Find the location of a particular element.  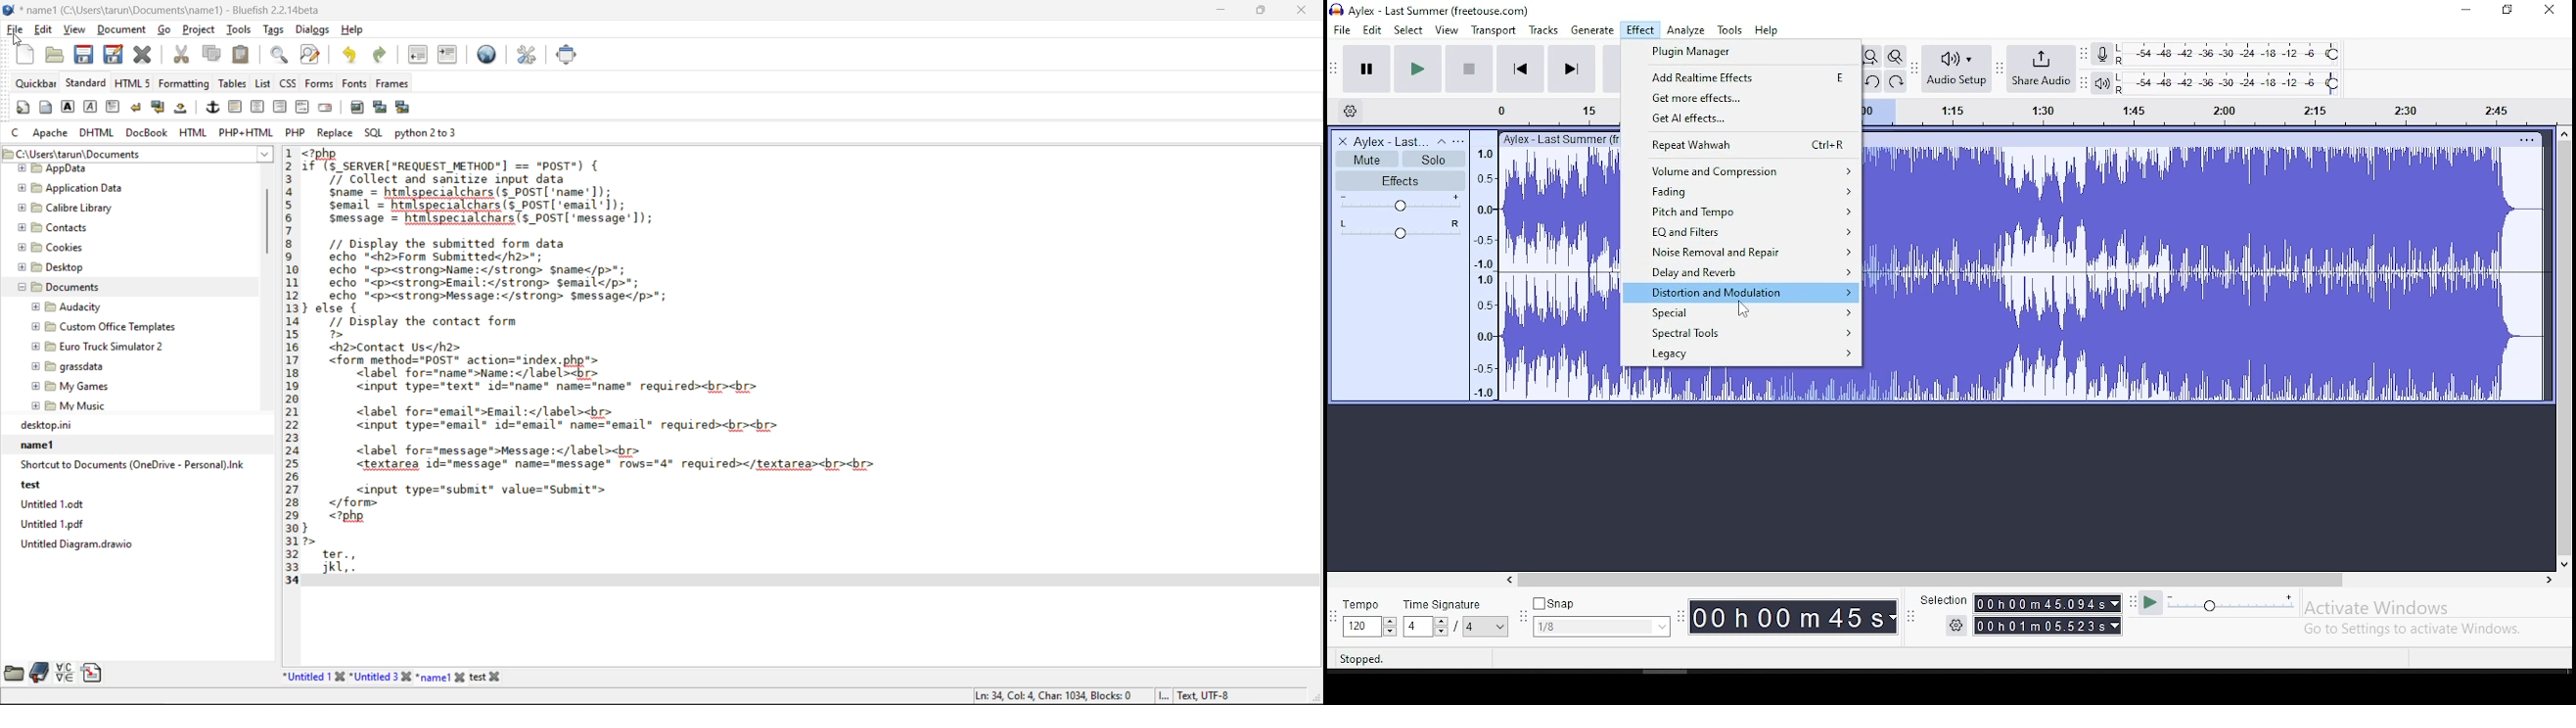

collapse is located at coordinates (1441, 142).